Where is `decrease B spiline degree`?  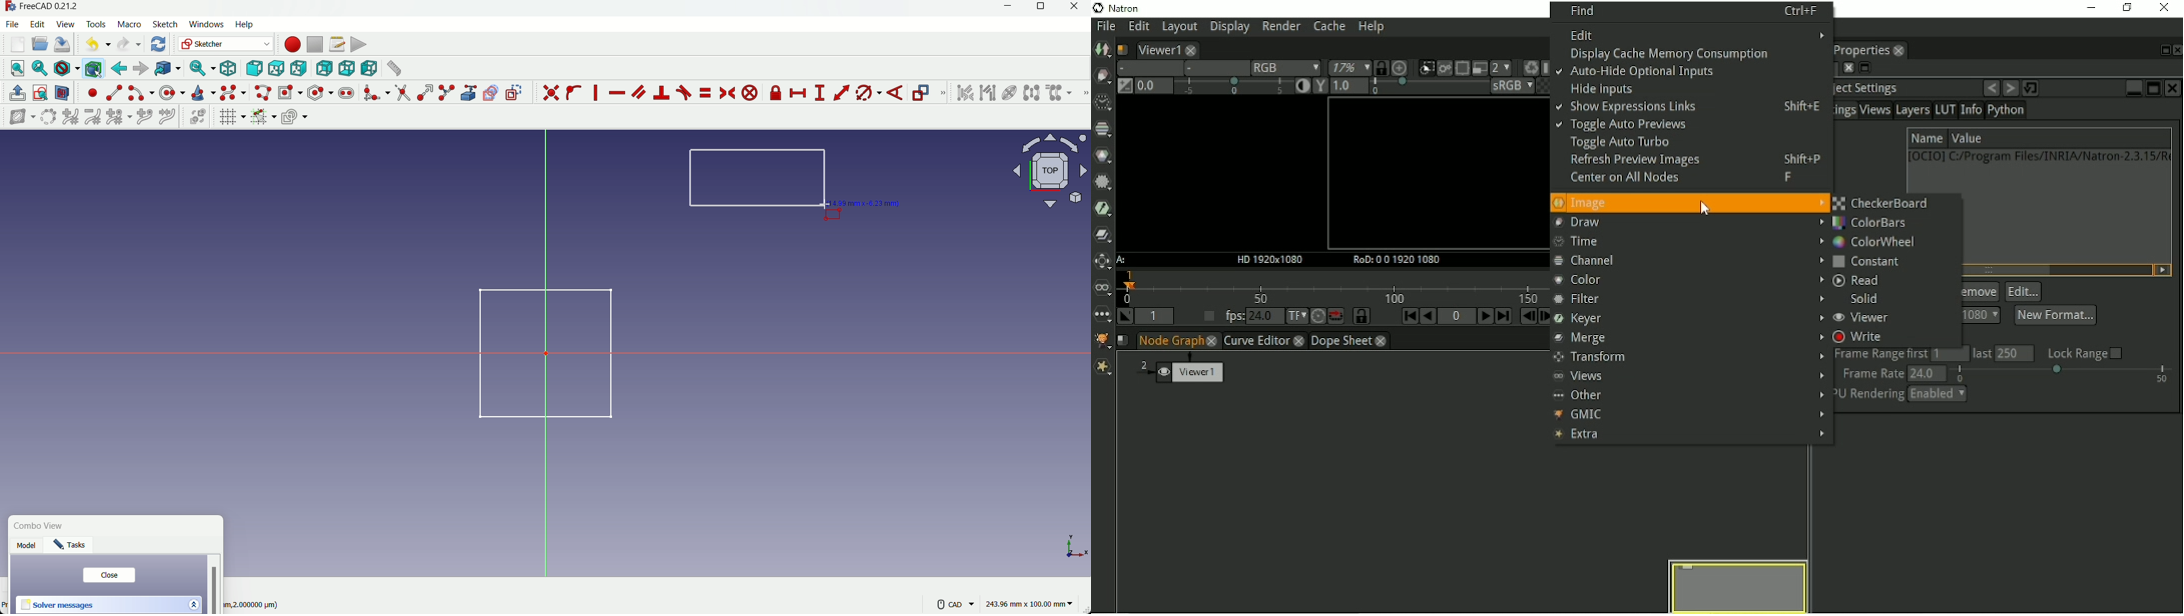 decrease B spiline degree is located at coordinates (93, 117).